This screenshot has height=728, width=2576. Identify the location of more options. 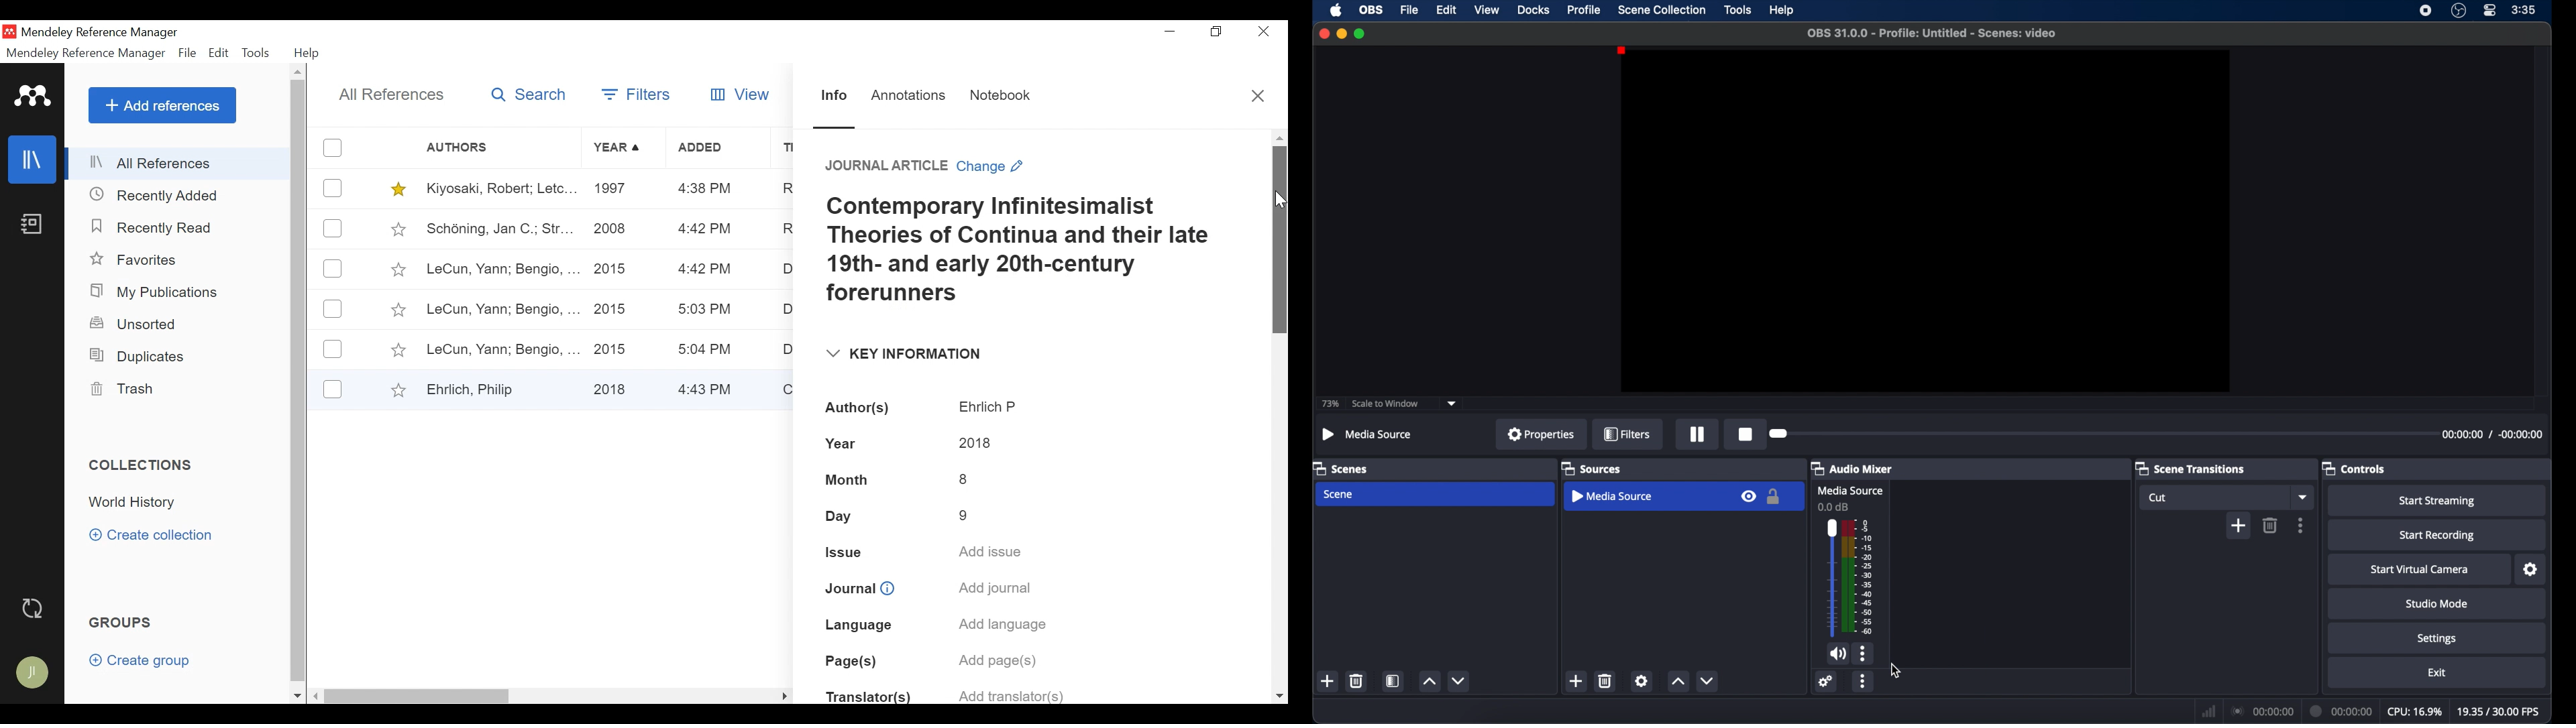
(1864, 680).